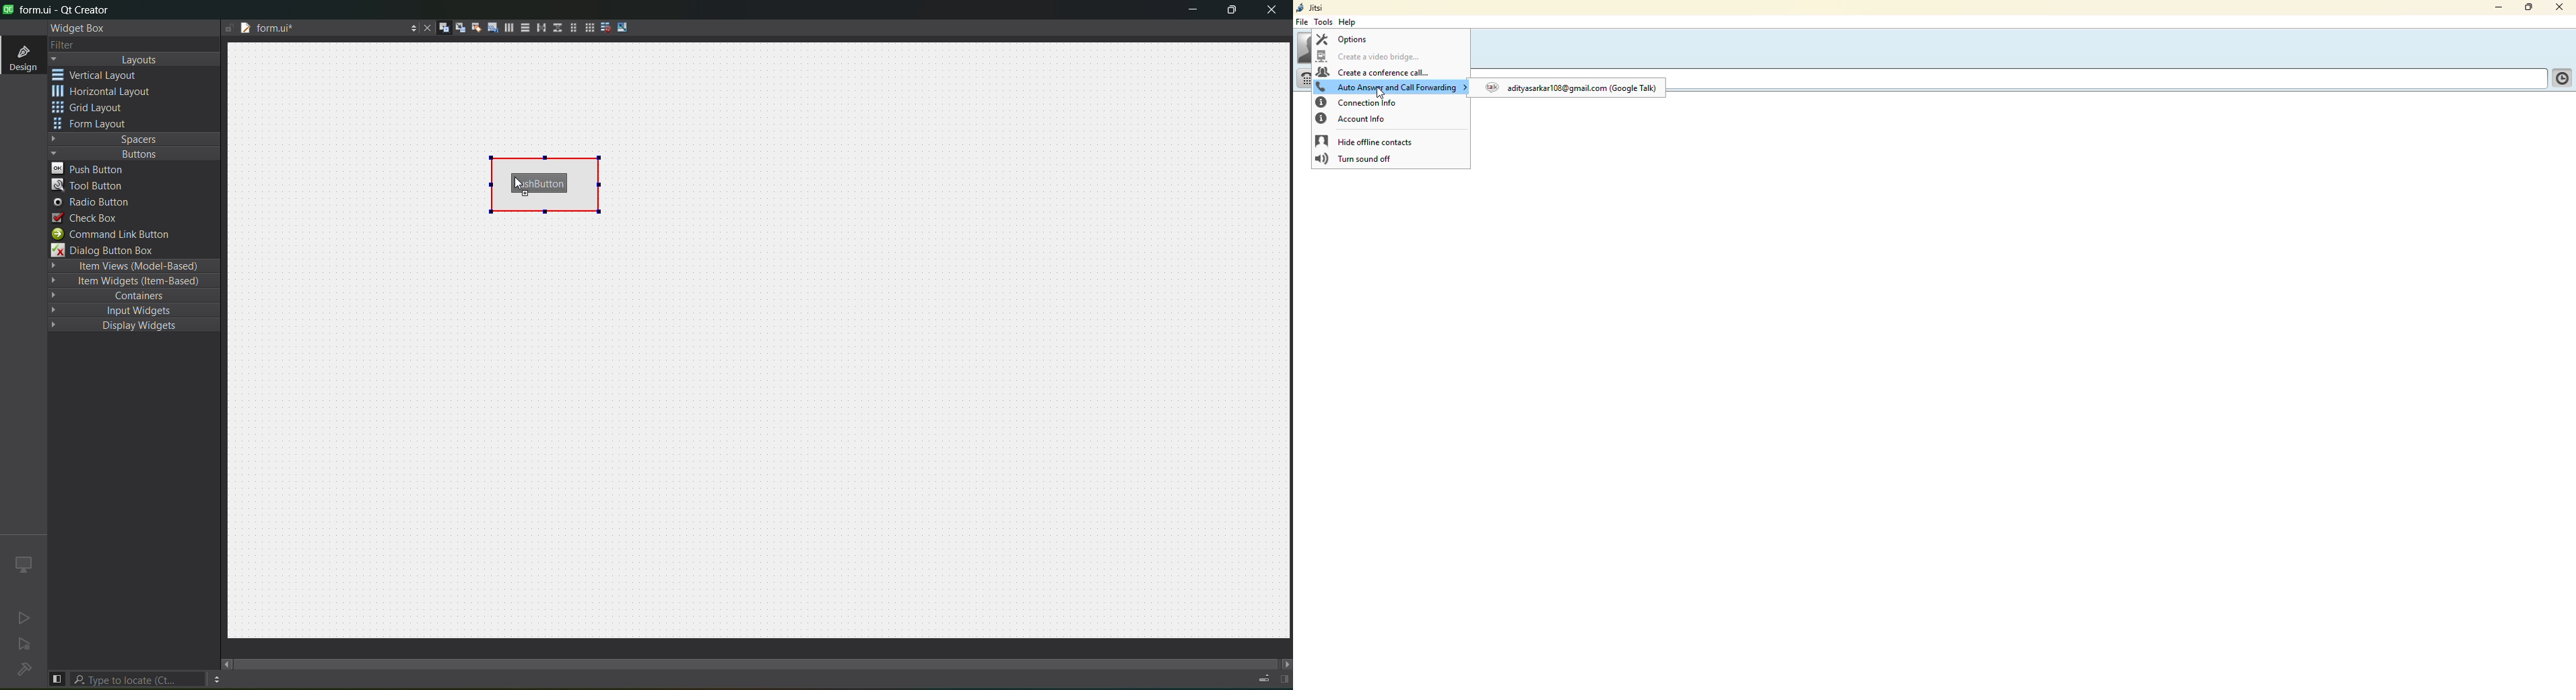  Describe the element at coordinates (92, 168) in the screenshot. I see `push` at that location.